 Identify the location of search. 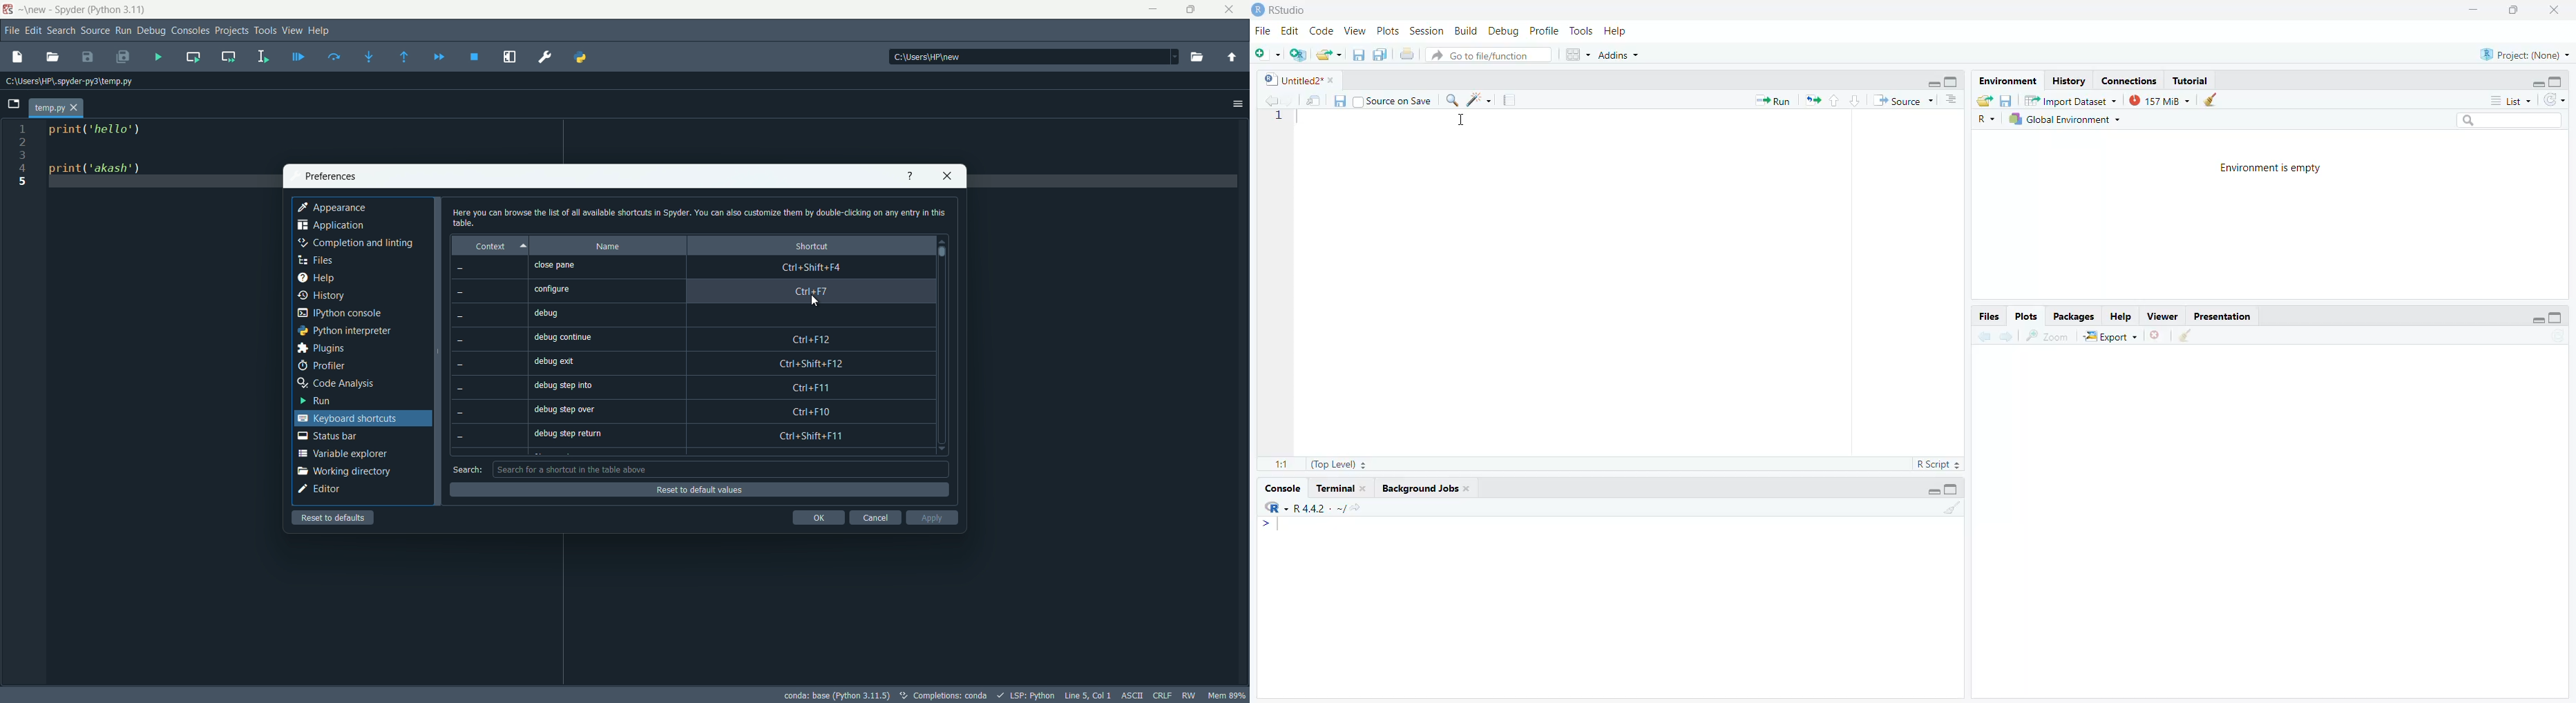
(2509, 119).